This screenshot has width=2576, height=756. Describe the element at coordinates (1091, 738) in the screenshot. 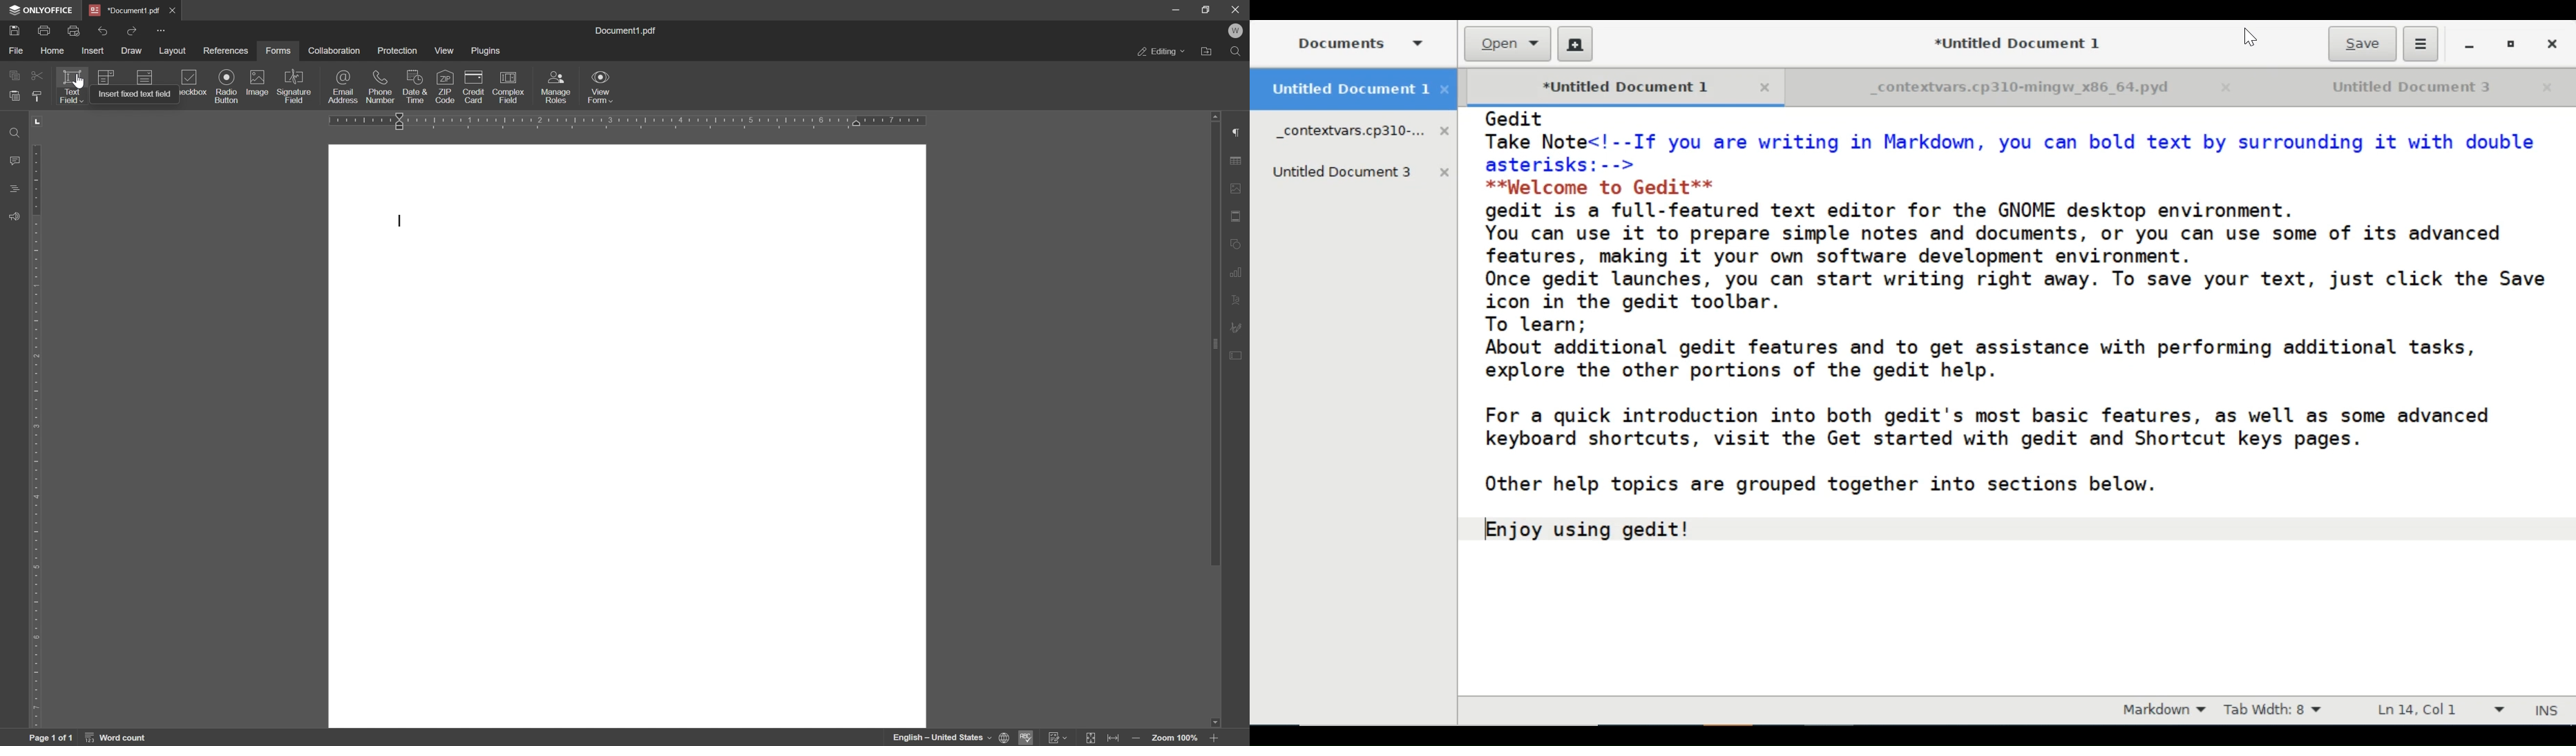

I see `fit to slide` at that location.